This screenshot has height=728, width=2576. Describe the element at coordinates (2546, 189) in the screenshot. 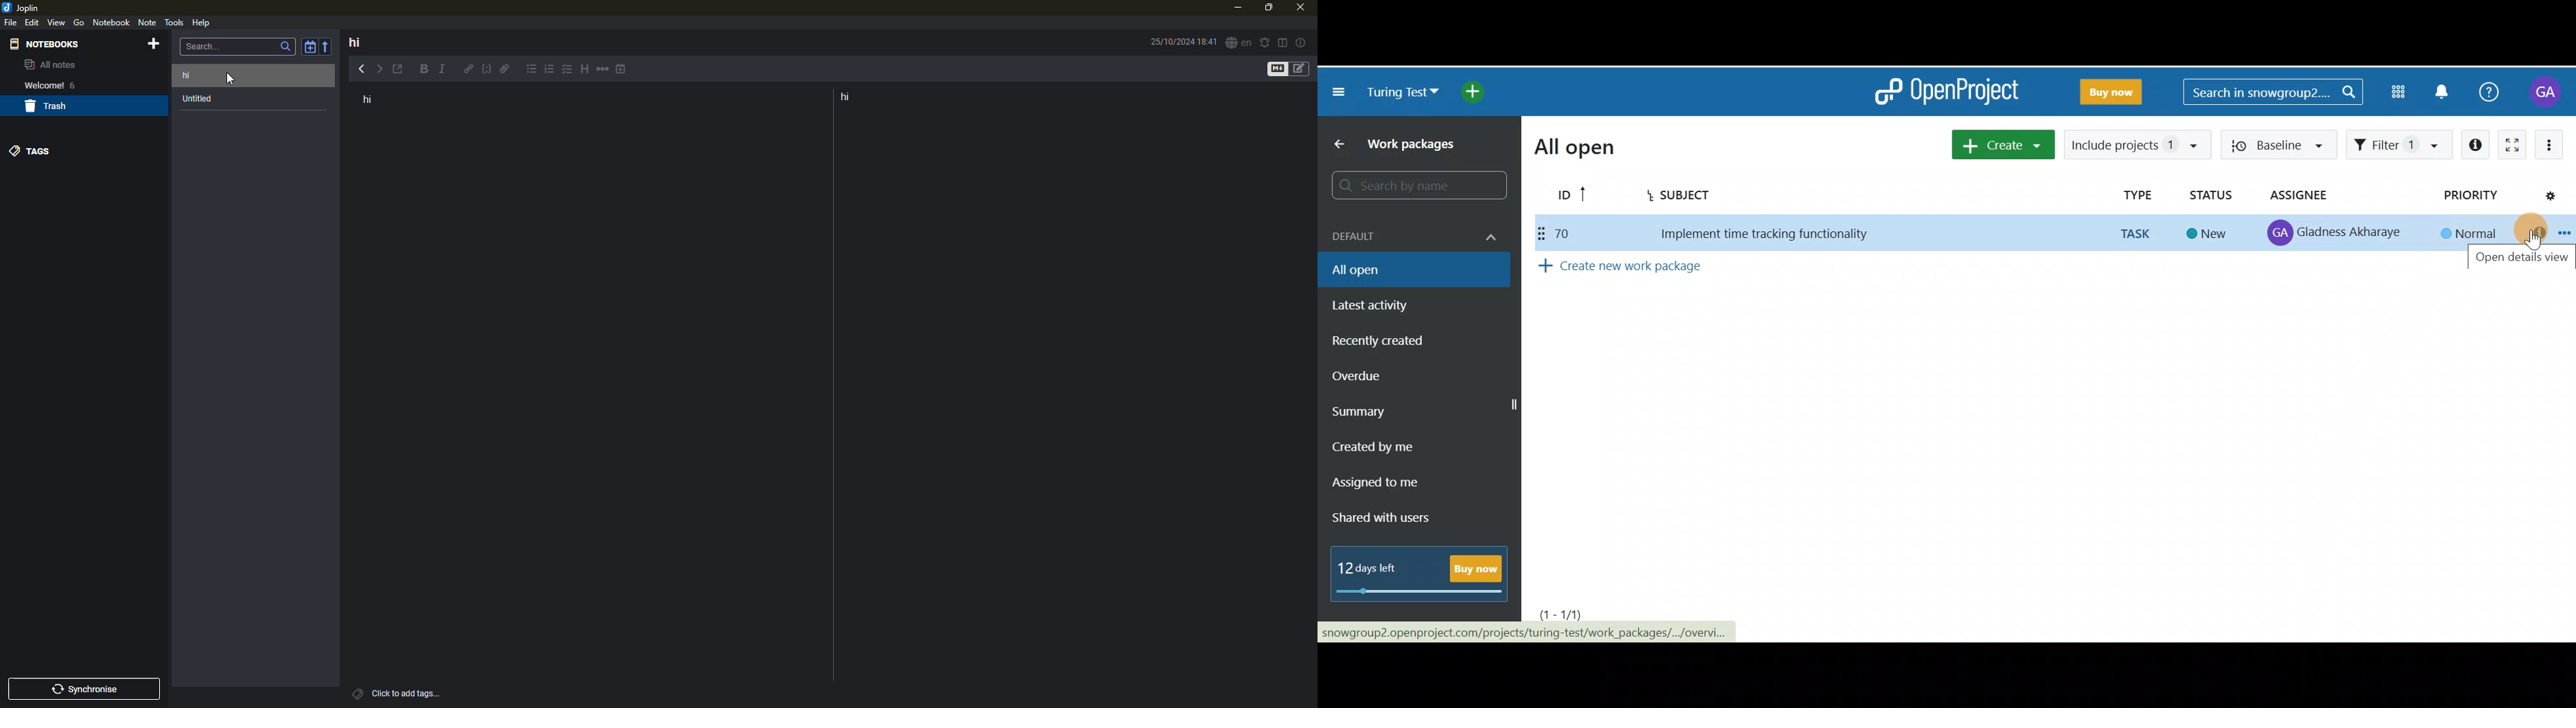

I see `Configure view` at that location.